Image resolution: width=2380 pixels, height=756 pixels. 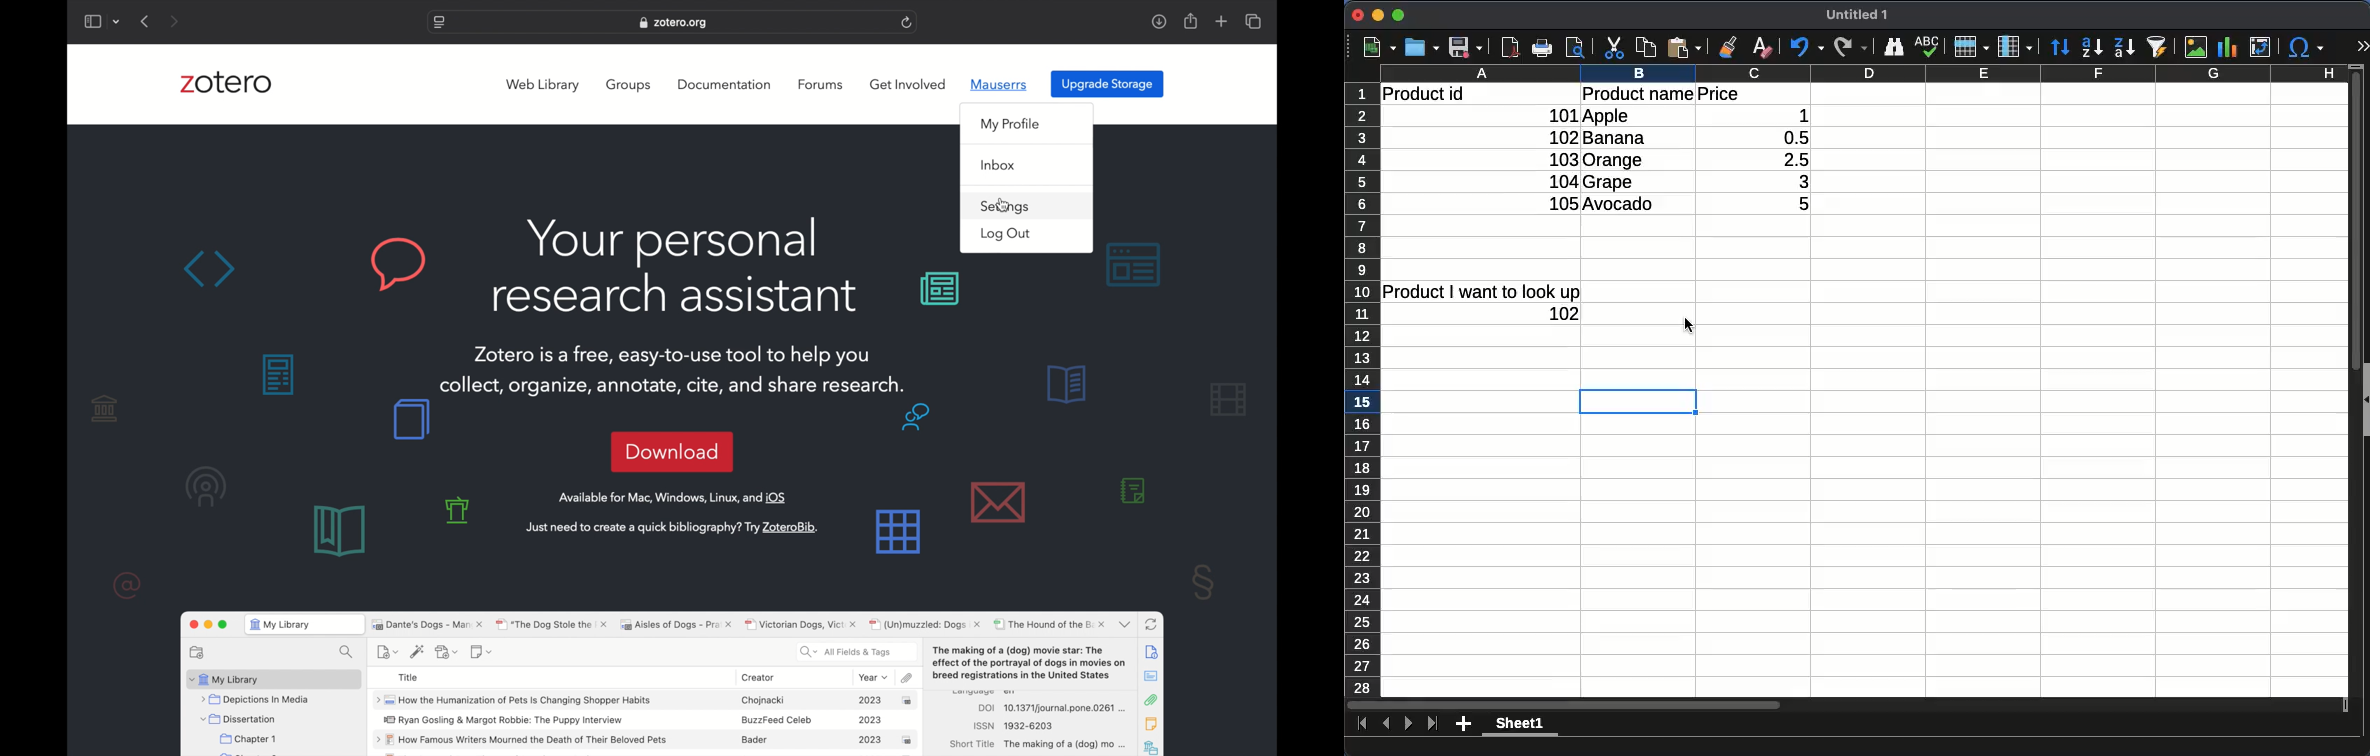 I want to click on web library, so click(x=543, y=85).